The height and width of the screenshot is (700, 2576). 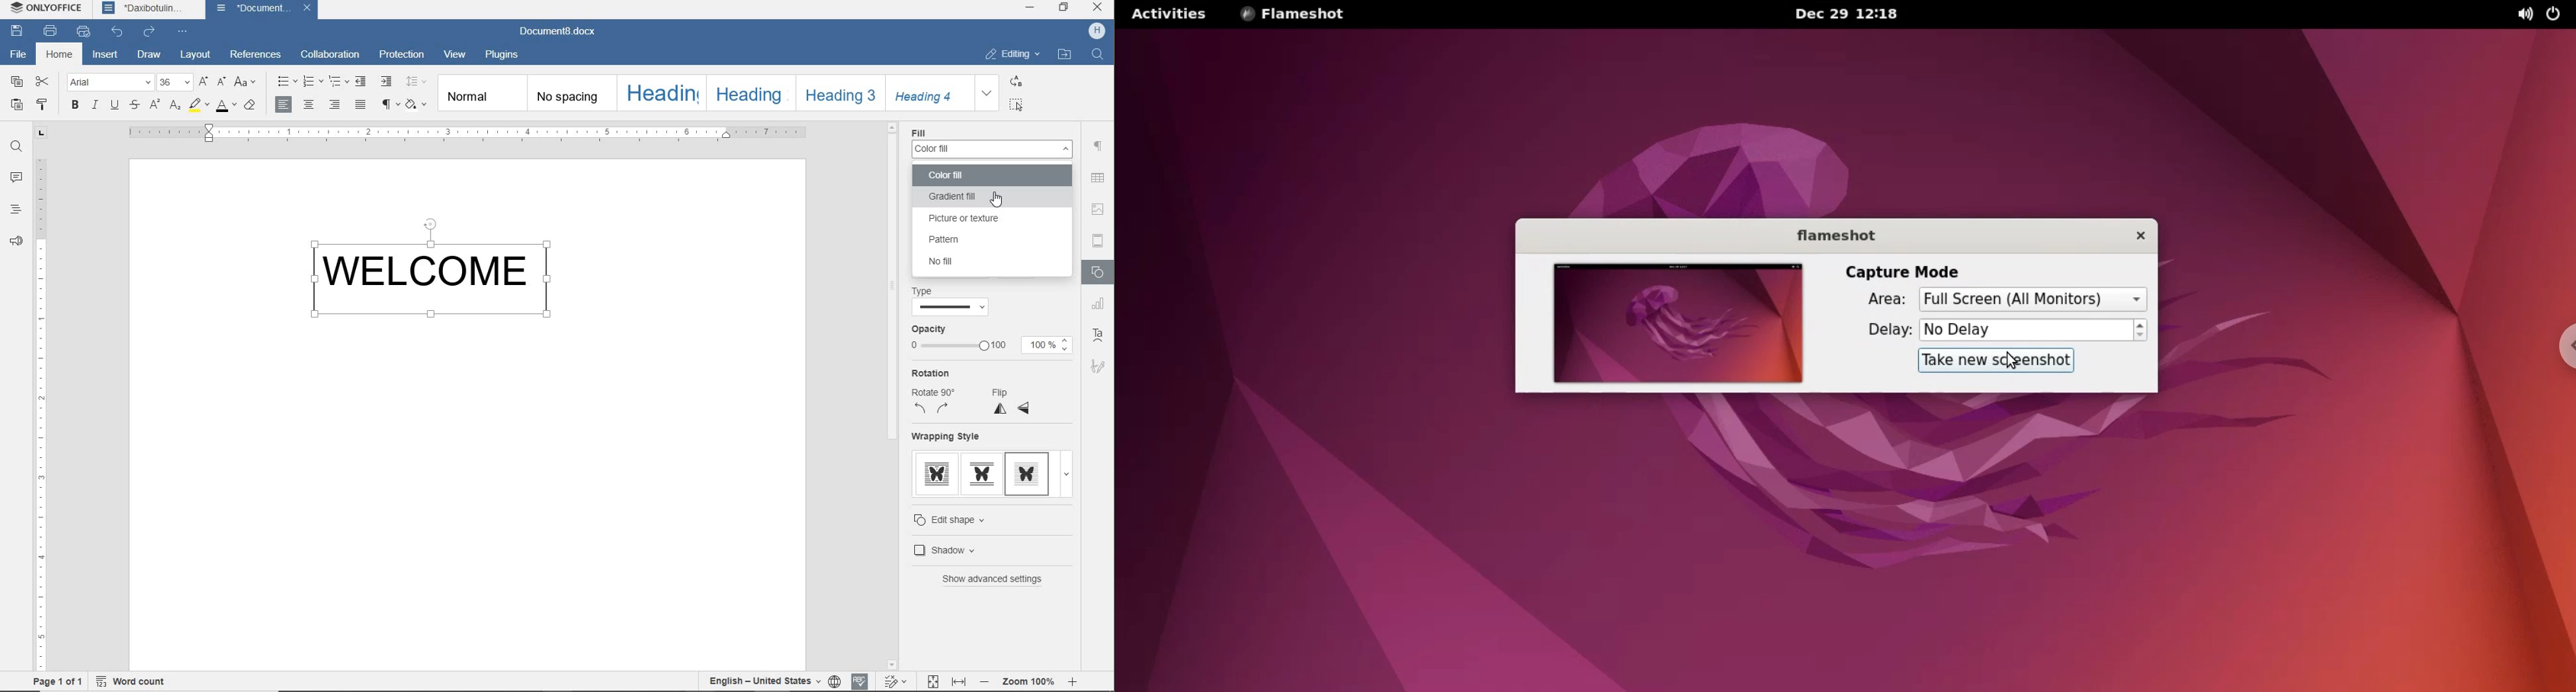 I want to click on no fill, so click(x=950, y=261).